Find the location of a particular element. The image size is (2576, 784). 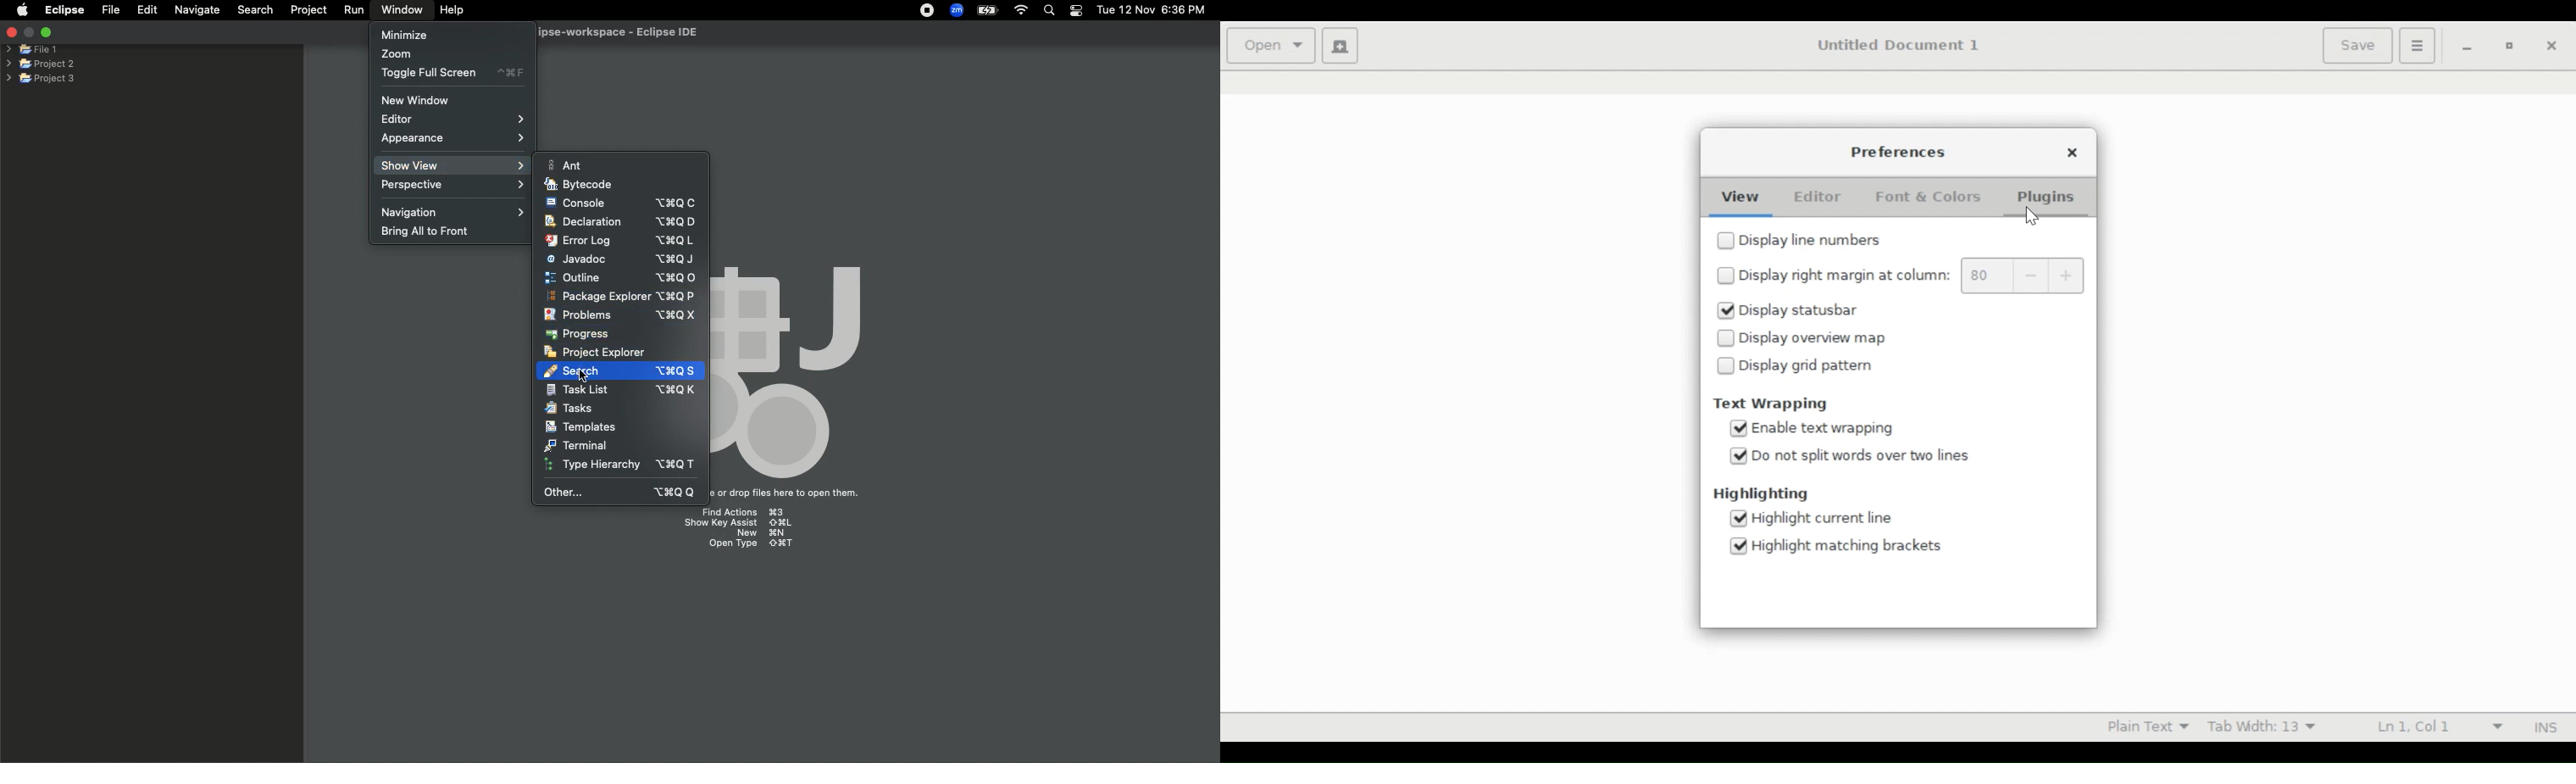

Outline is located at coordinates (620, 277).